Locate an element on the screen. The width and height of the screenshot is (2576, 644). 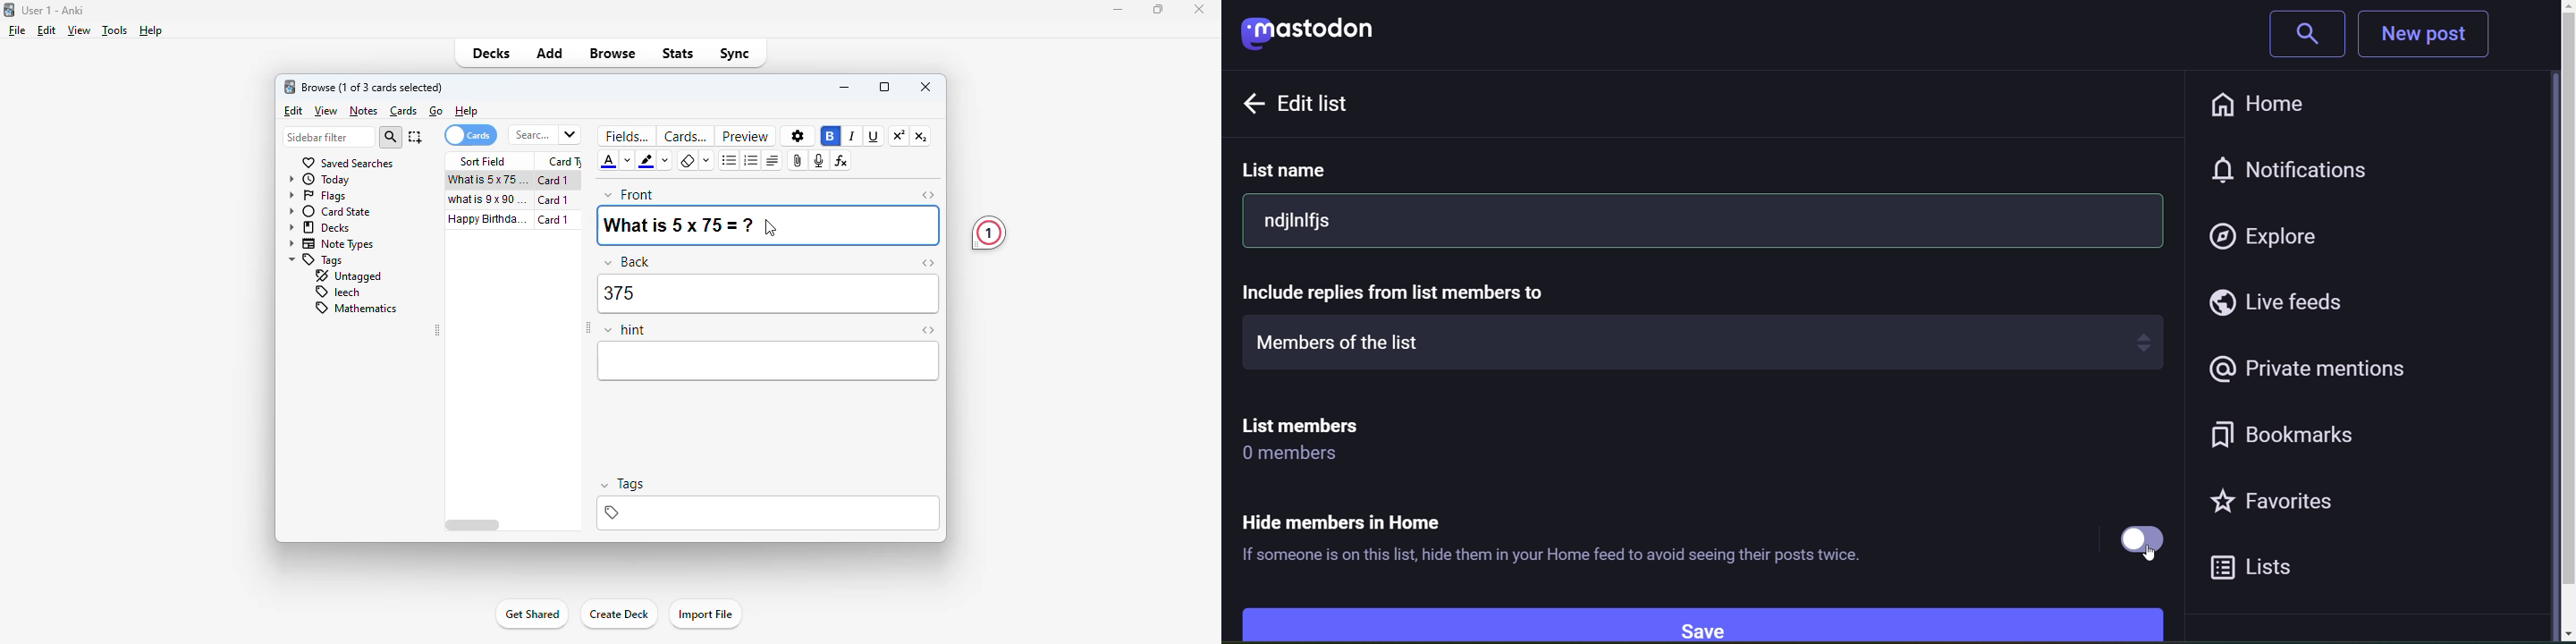
text color is located at coordinates (608, 162).